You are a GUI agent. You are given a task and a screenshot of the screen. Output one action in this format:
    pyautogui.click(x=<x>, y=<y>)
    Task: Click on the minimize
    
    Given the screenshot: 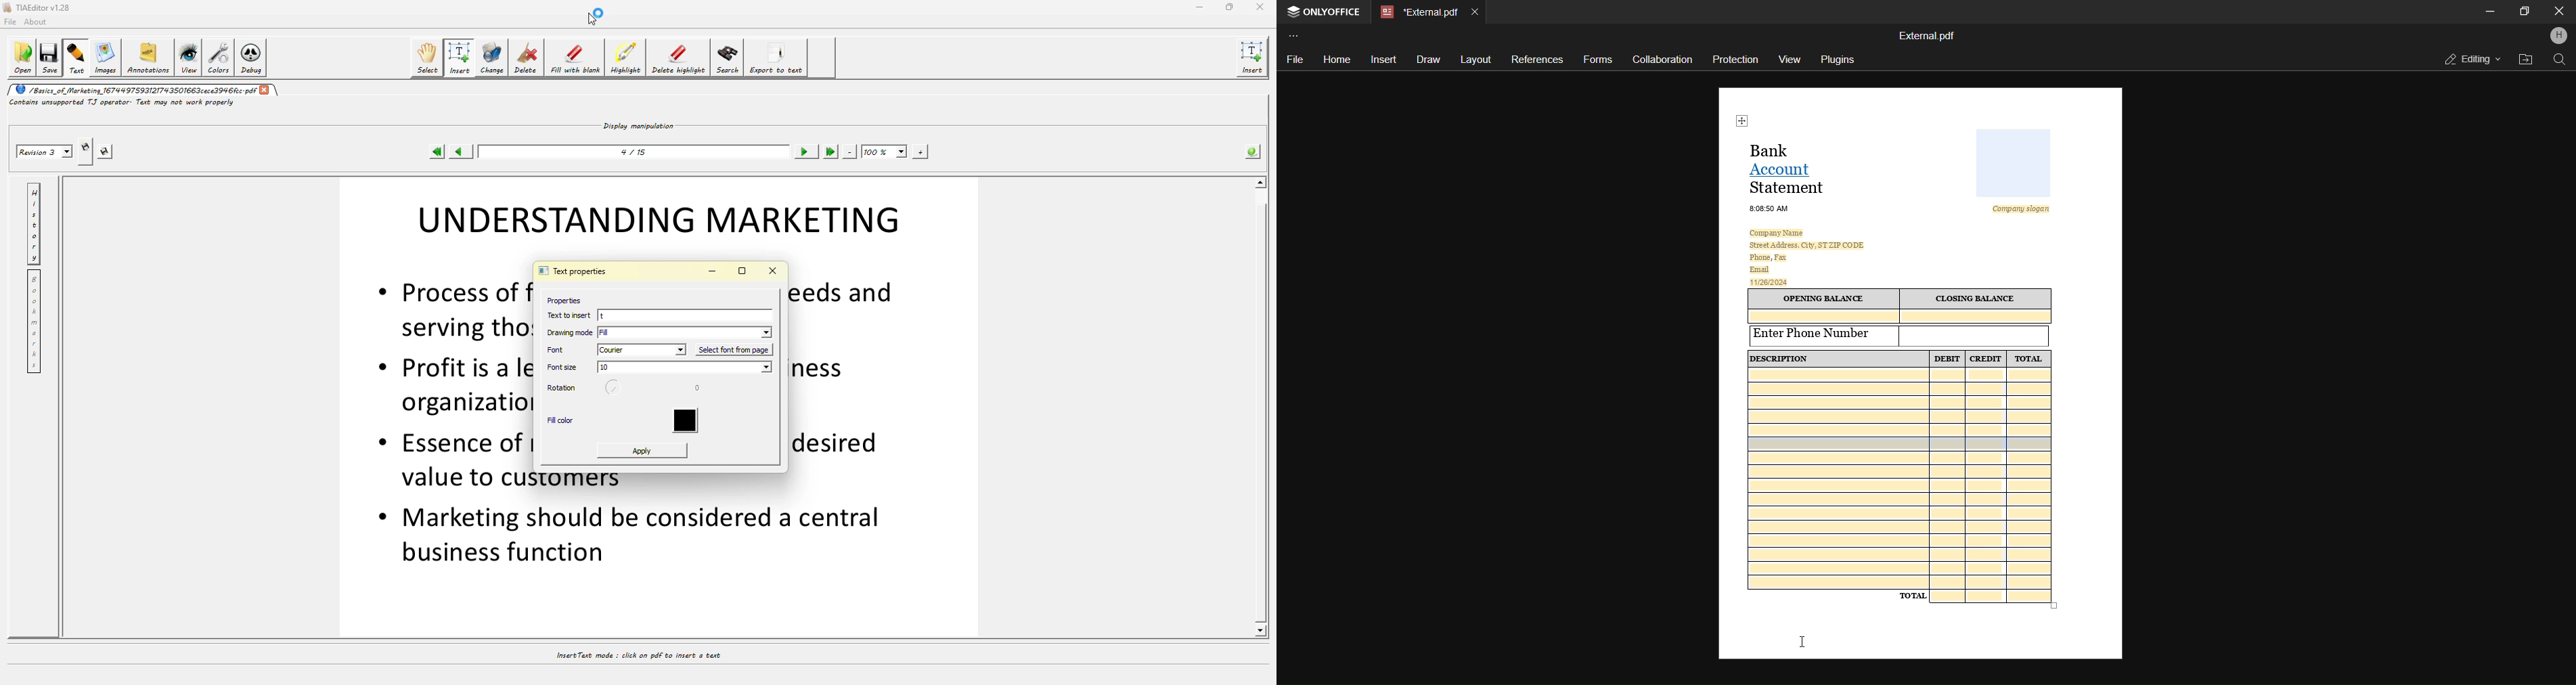 What is the action you would take?
    pyautogui.click(x=1198, y=7)
    